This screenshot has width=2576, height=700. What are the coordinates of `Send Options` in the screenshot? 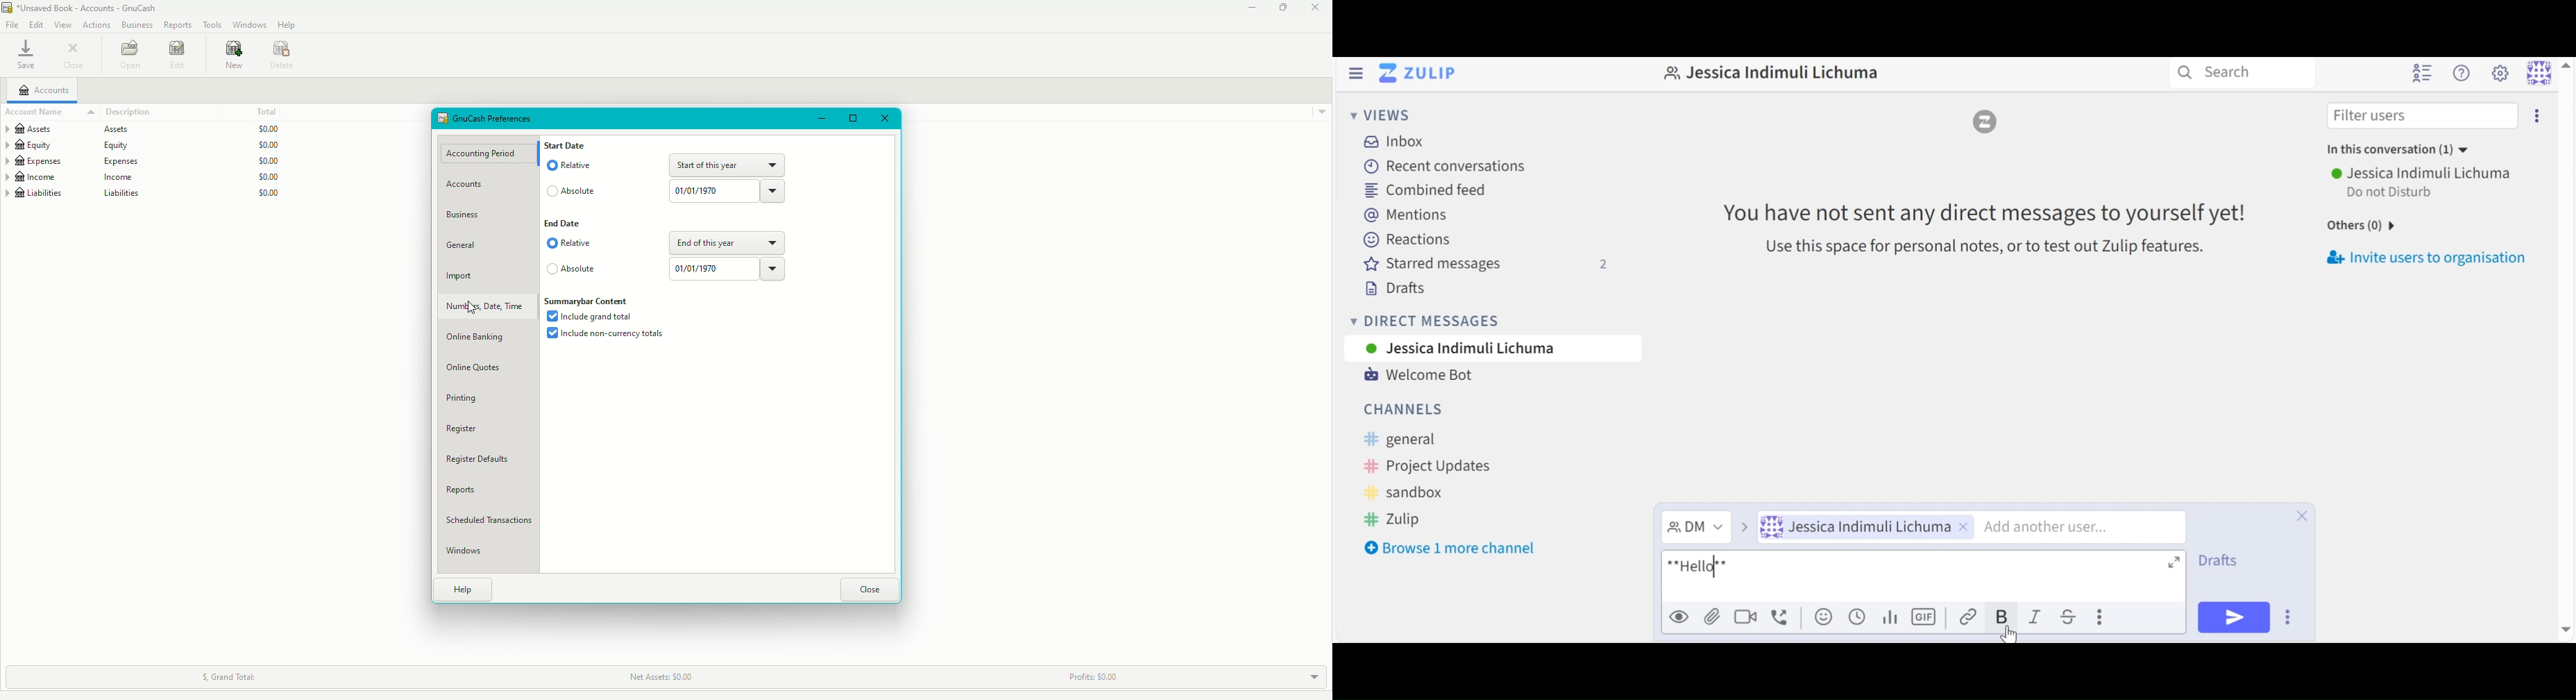 It's located at (2290, 616).